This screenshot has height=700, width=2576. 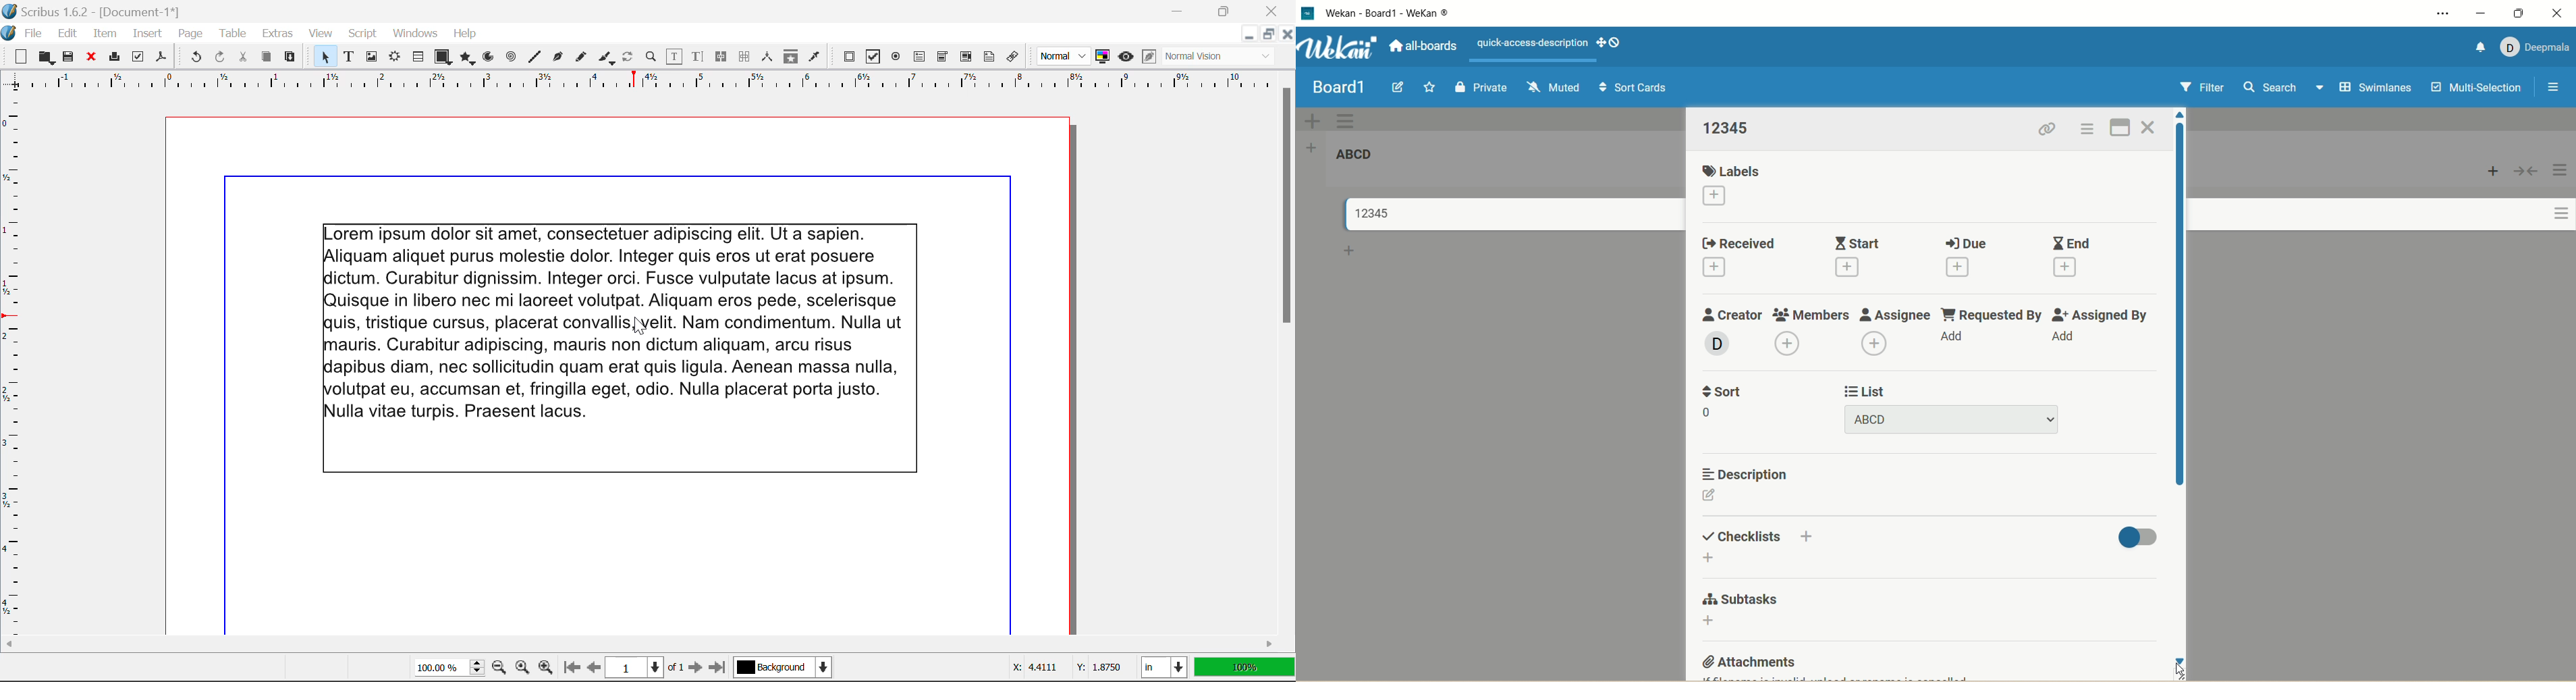 I want to click on New, so click(x=18, y=57).